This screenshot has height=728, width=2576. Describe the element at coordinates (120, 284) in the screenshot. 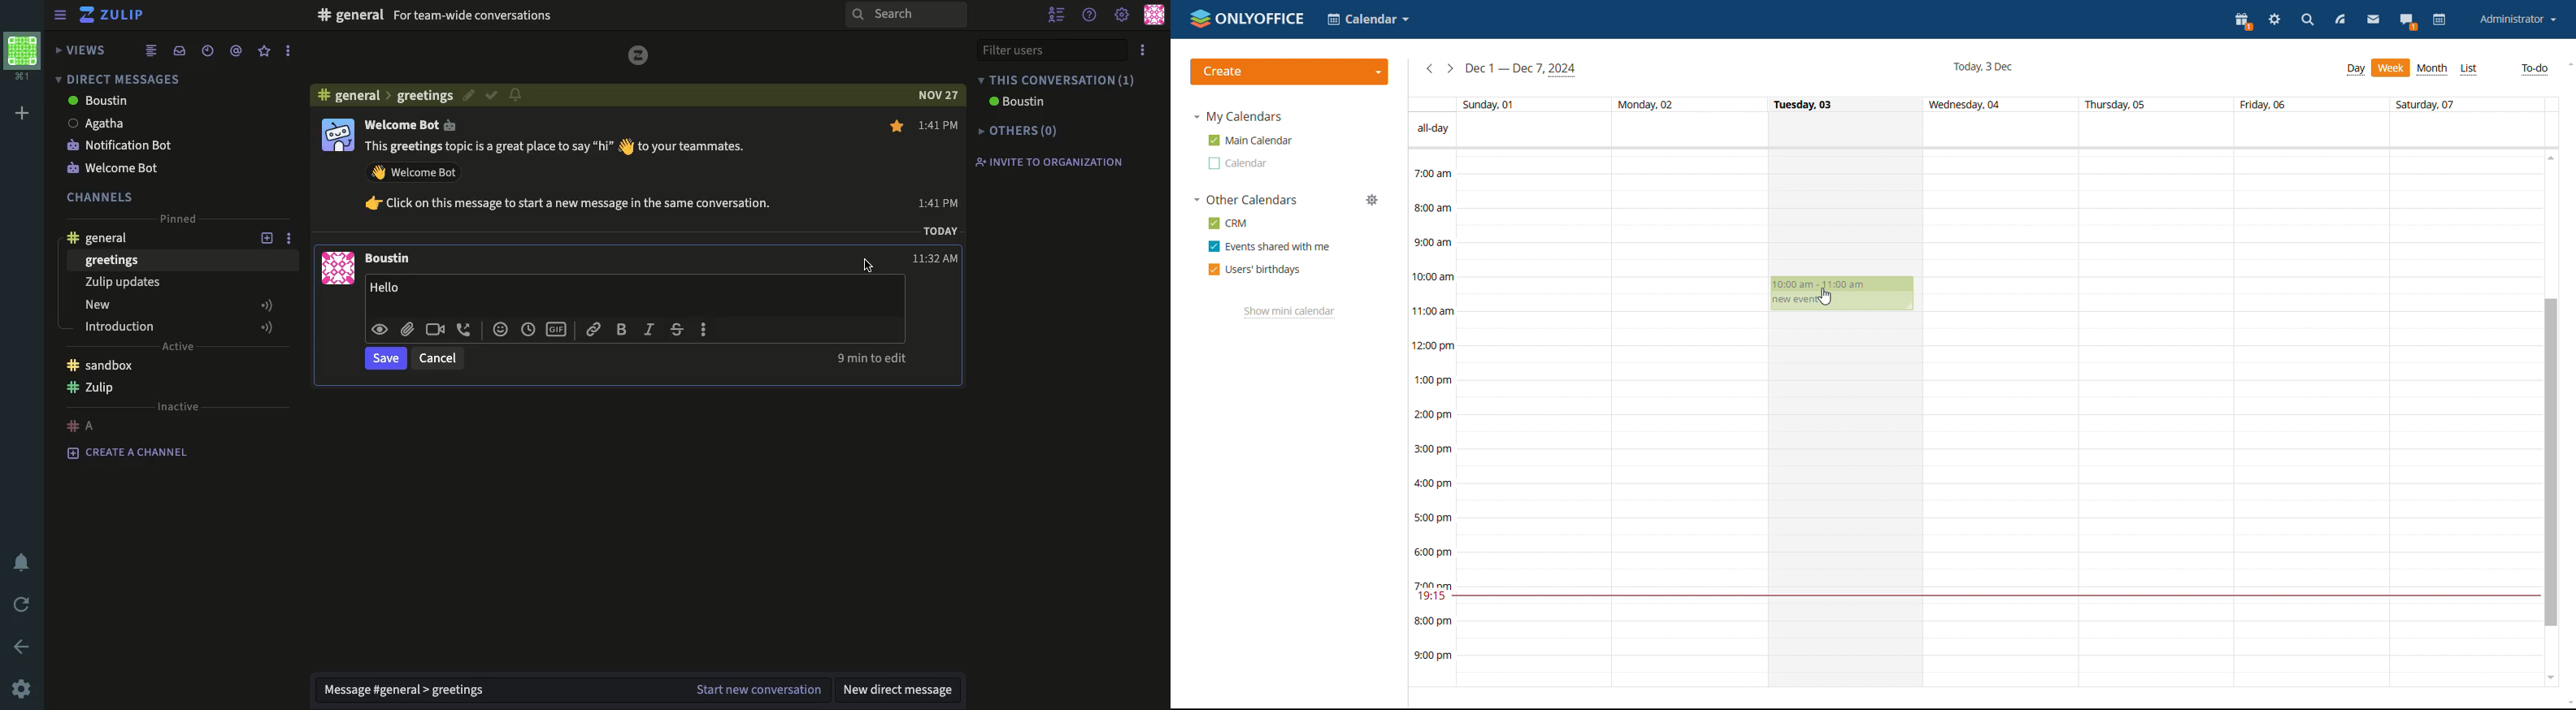

I see `Zulip updates` at that location.